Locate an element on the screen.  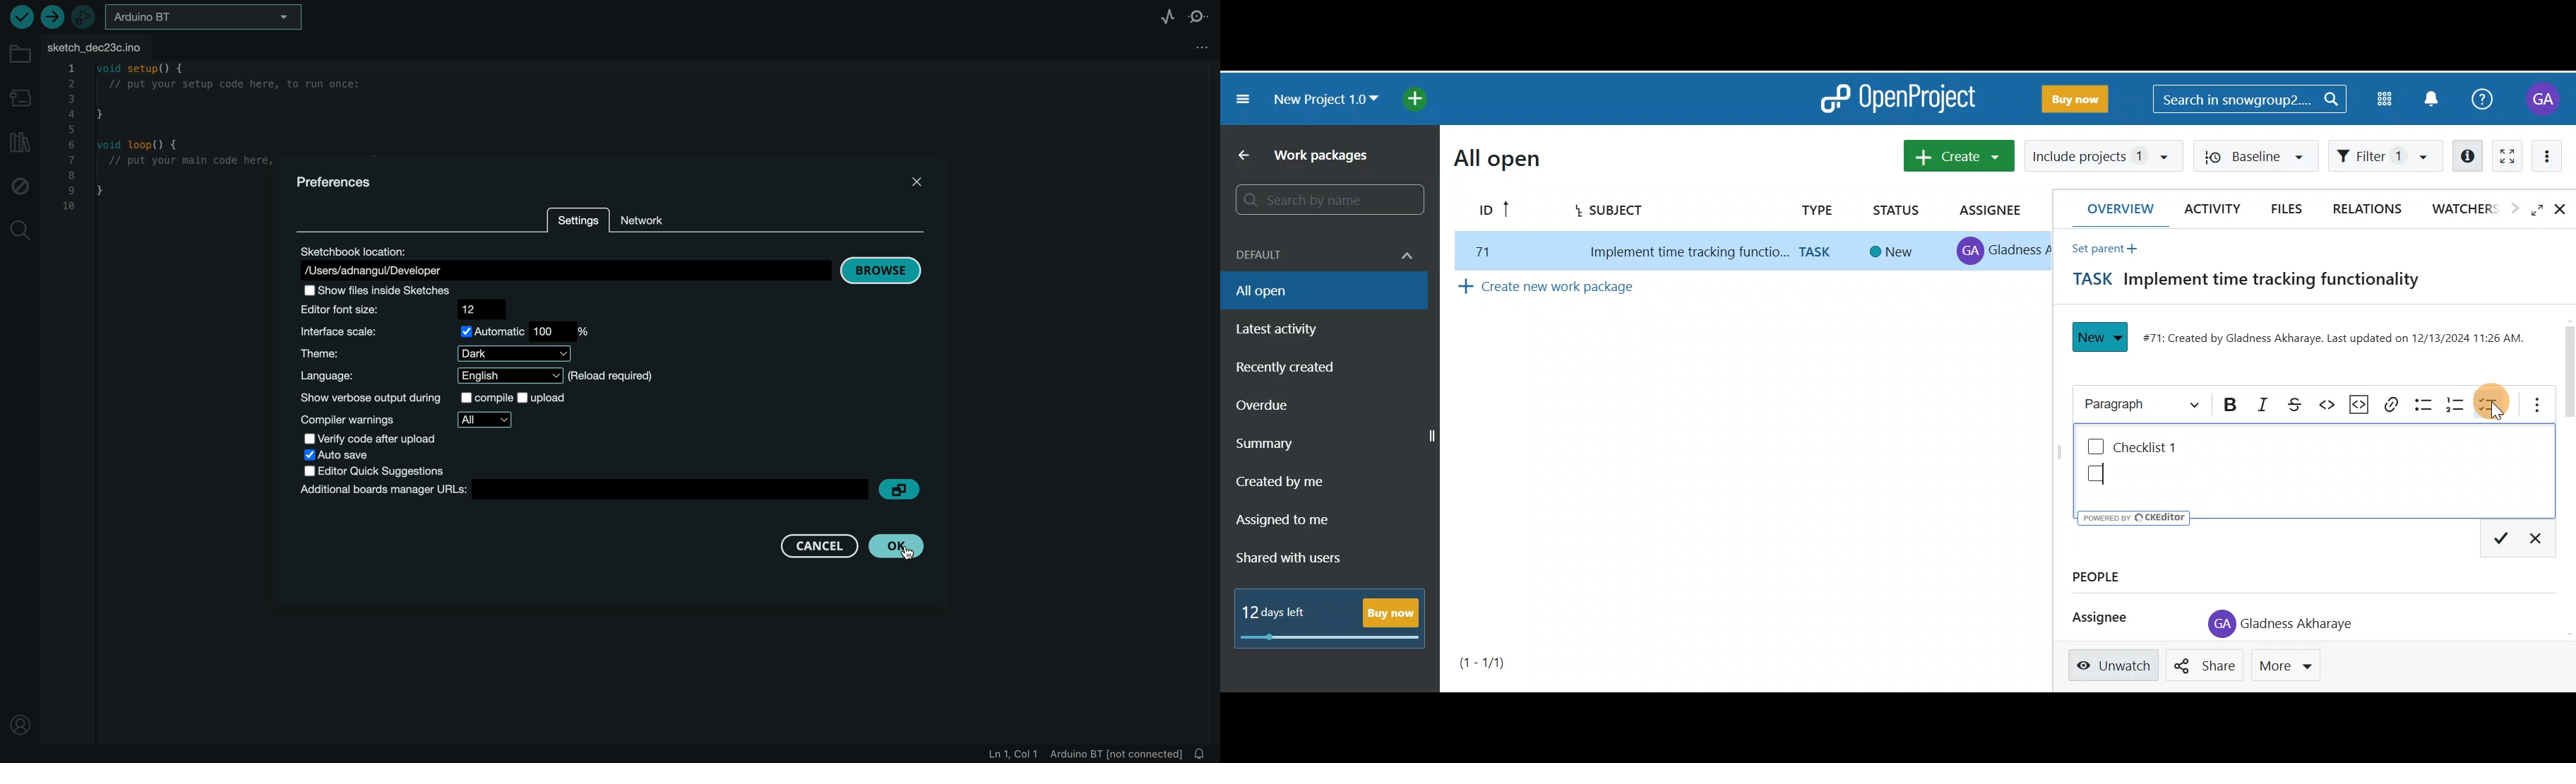
Shared with users is located at coordinates (1296, 557).